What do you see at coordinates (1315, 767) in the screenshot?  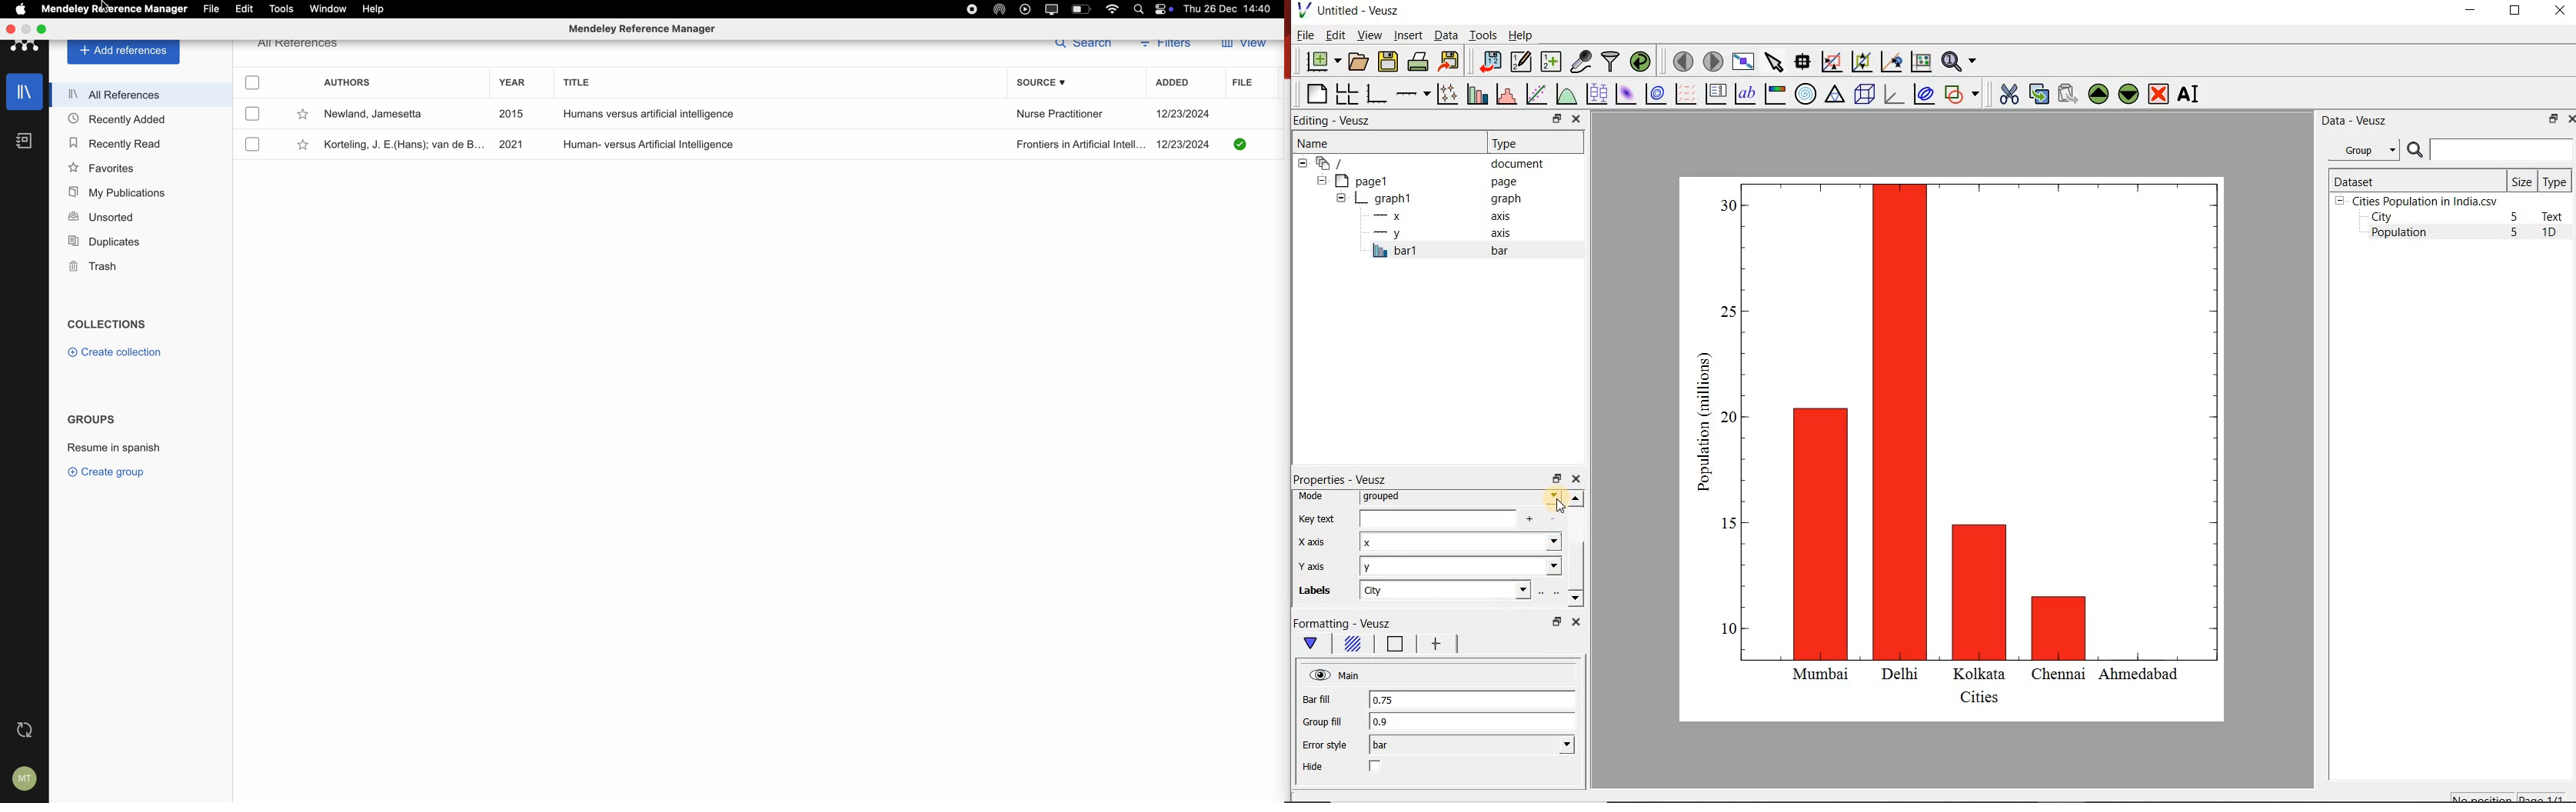 I see `Hide` at bounding box center [1315, 767].